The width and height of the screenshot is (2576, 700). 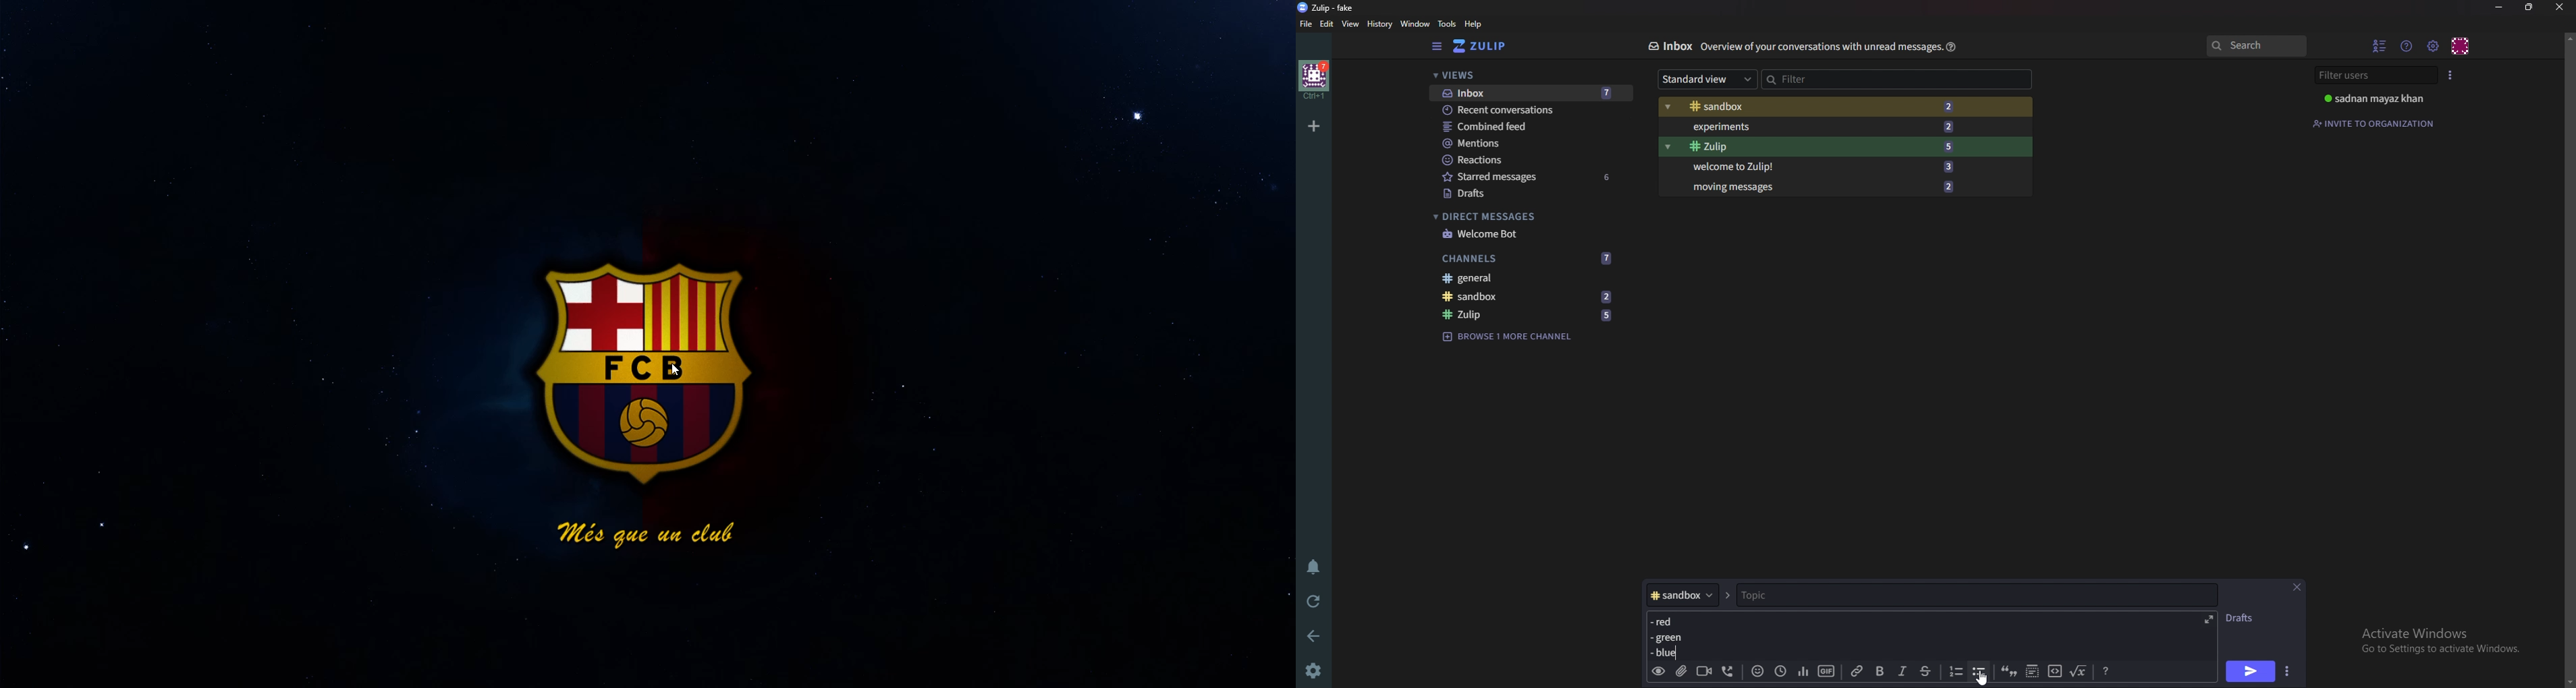 I want to click on Sandbox, so click(x=1816, y=107).